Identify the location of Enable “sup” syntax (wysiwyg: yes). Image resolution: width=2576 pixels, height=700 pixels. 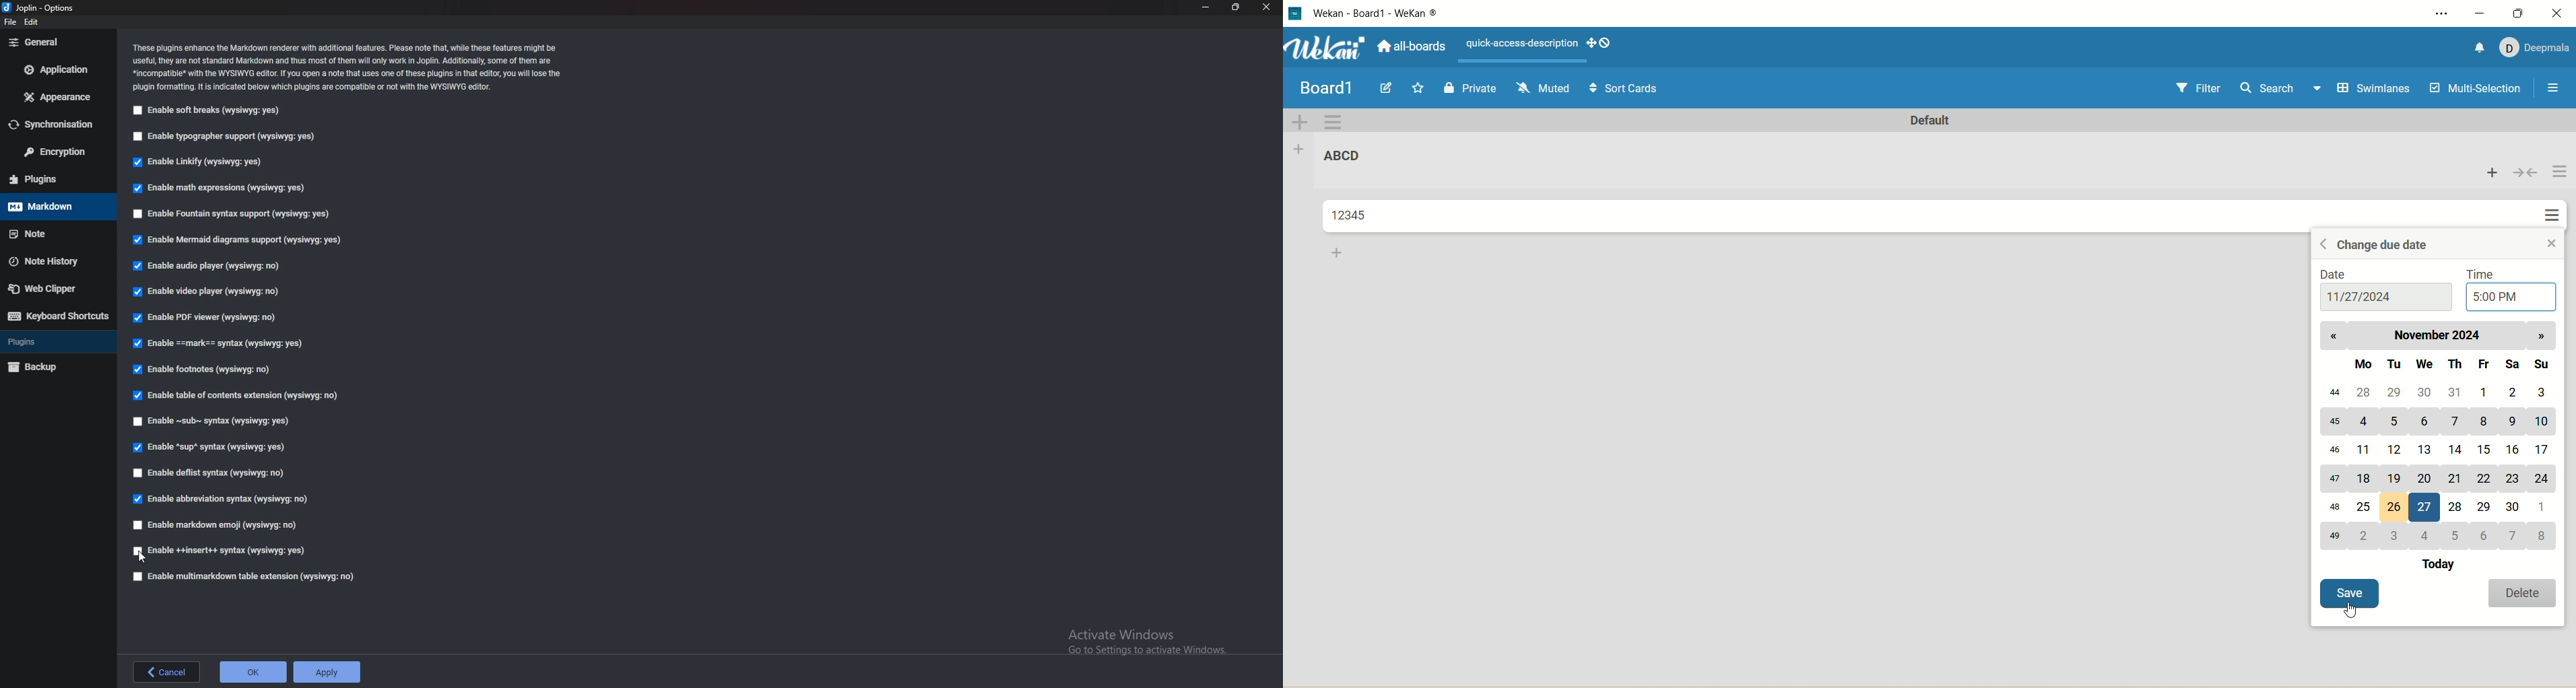
(210, 447).